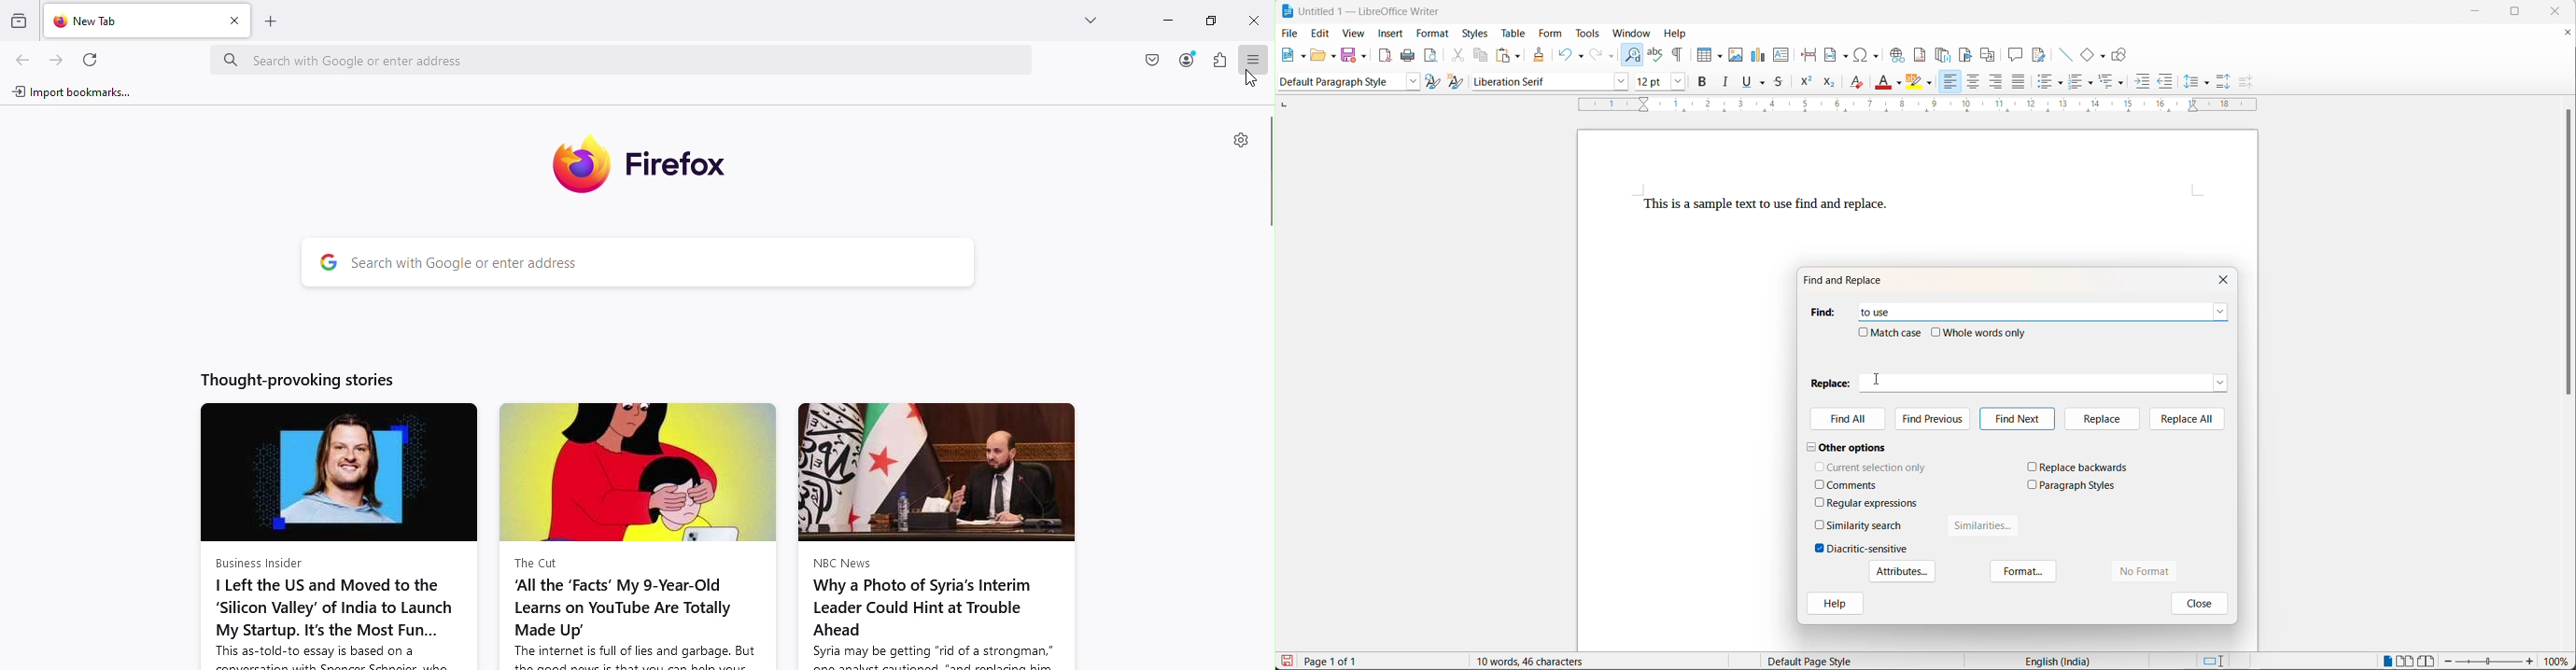  What do you see at coordinates (2221, 312) in the screenshot?
I see `find dropdown button` at bounding box center [2221, 312].